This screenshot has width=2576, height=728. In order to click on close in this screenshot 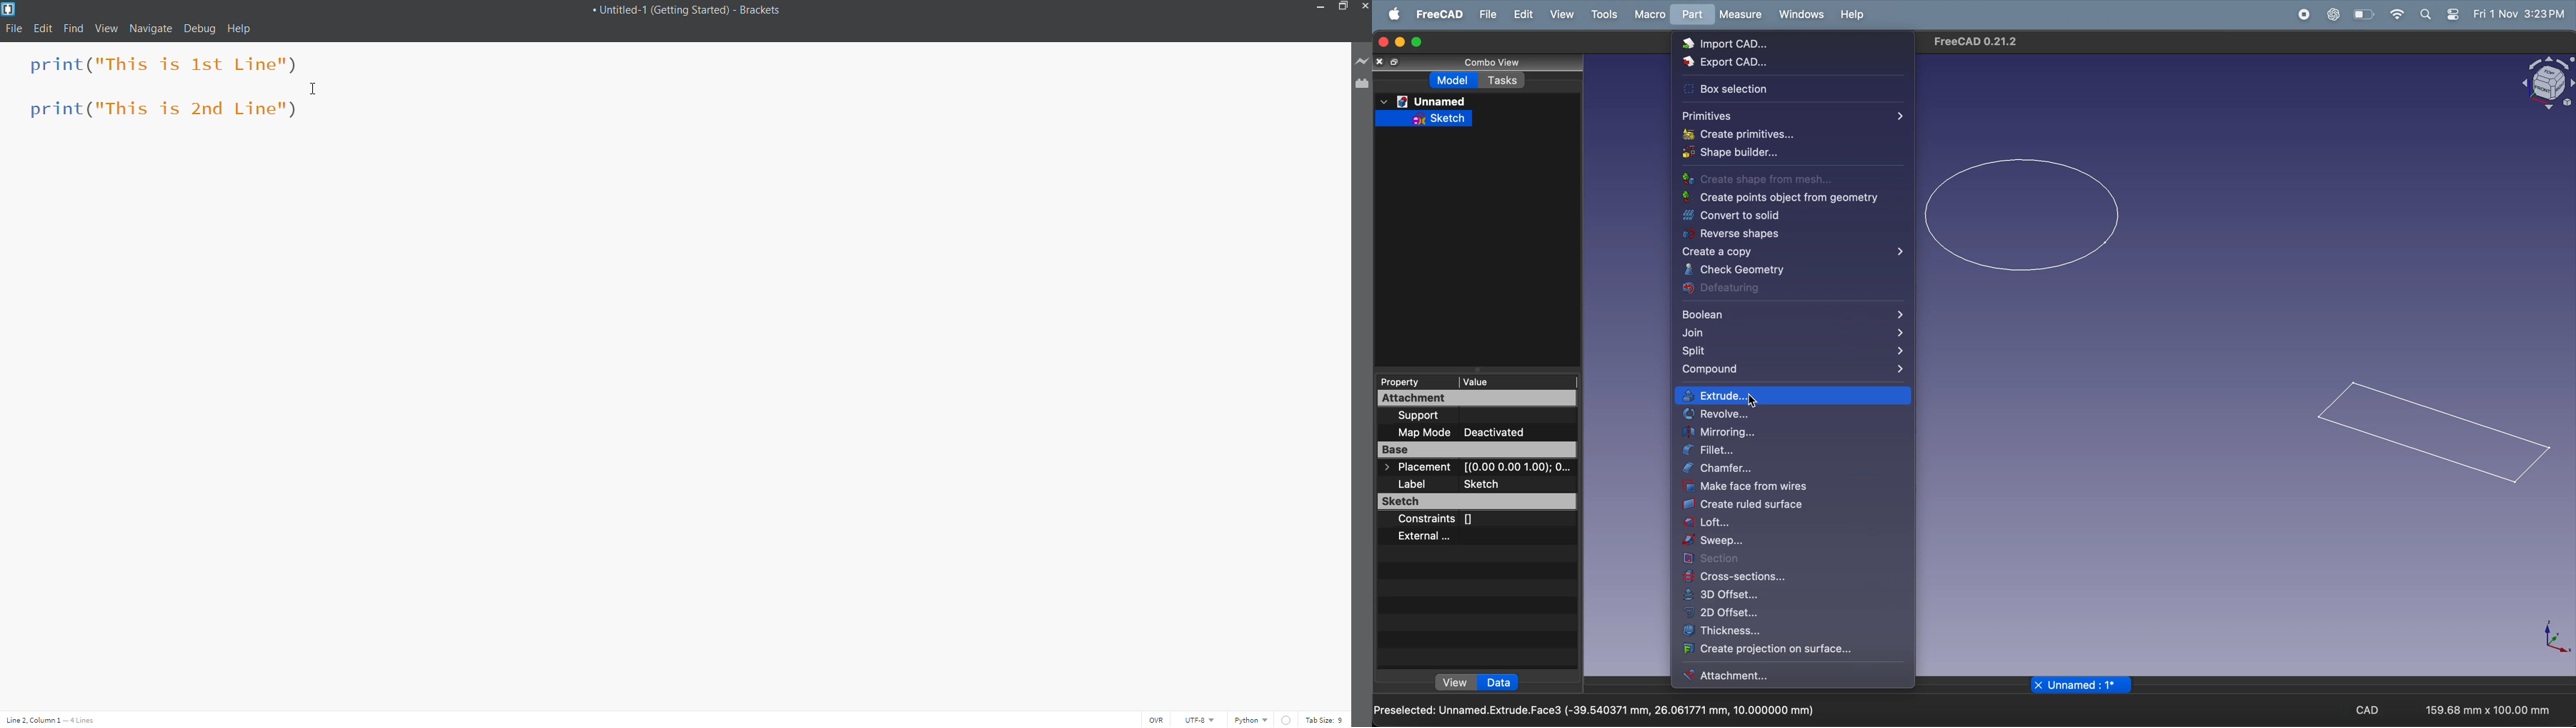, I will do `click(1380, 62)`.